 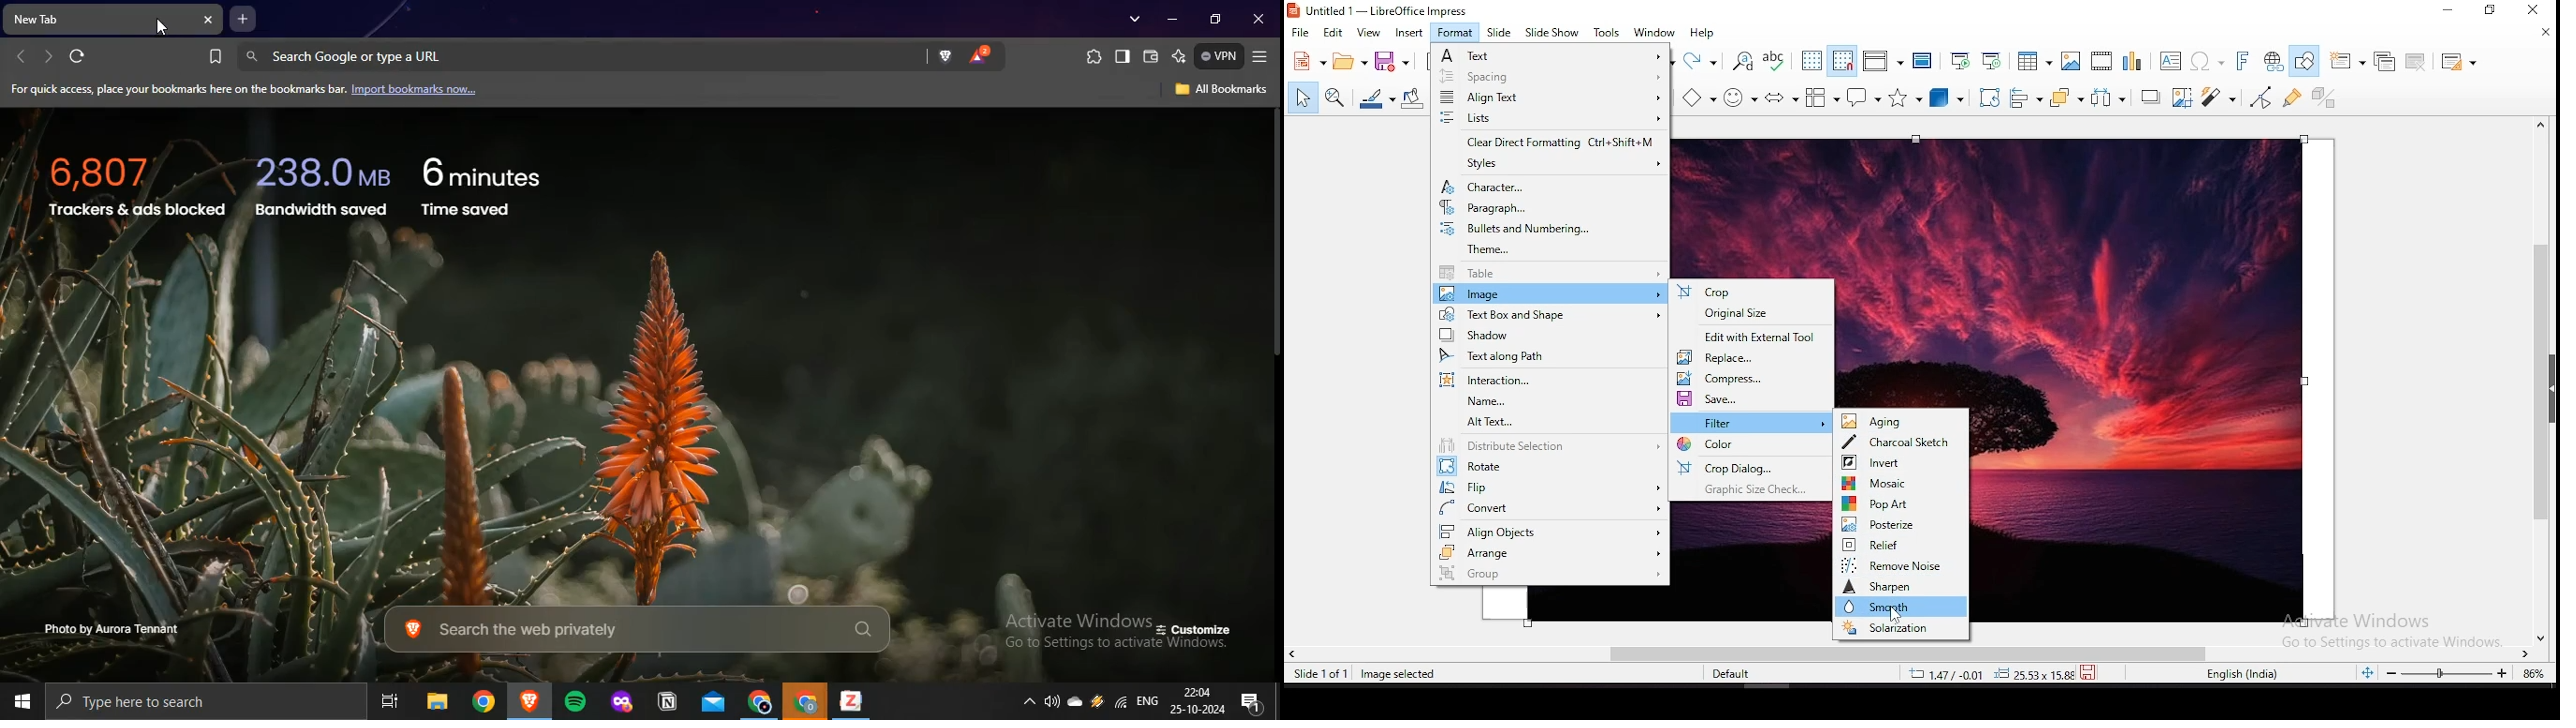 I want to click on Shadow, so click(x=2150, y=98).